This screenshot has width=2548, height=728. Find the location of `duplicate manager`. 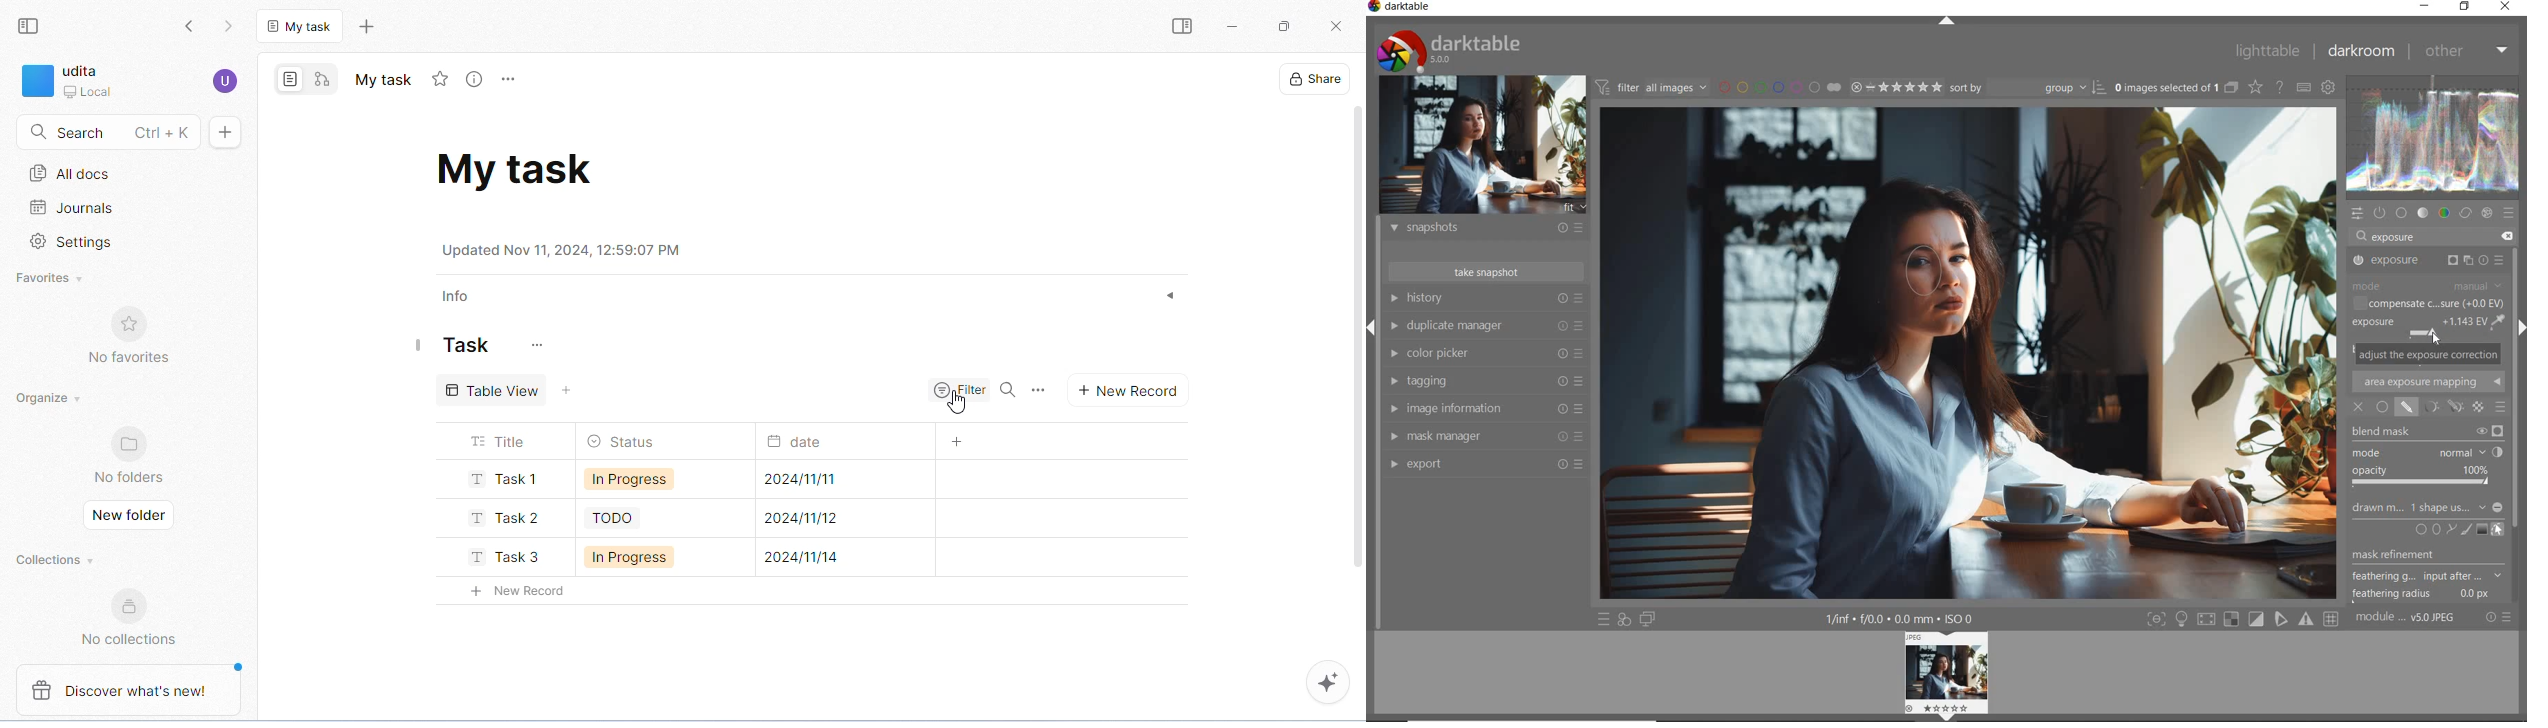

duplicate manager is located at coordinates (1487, 326).